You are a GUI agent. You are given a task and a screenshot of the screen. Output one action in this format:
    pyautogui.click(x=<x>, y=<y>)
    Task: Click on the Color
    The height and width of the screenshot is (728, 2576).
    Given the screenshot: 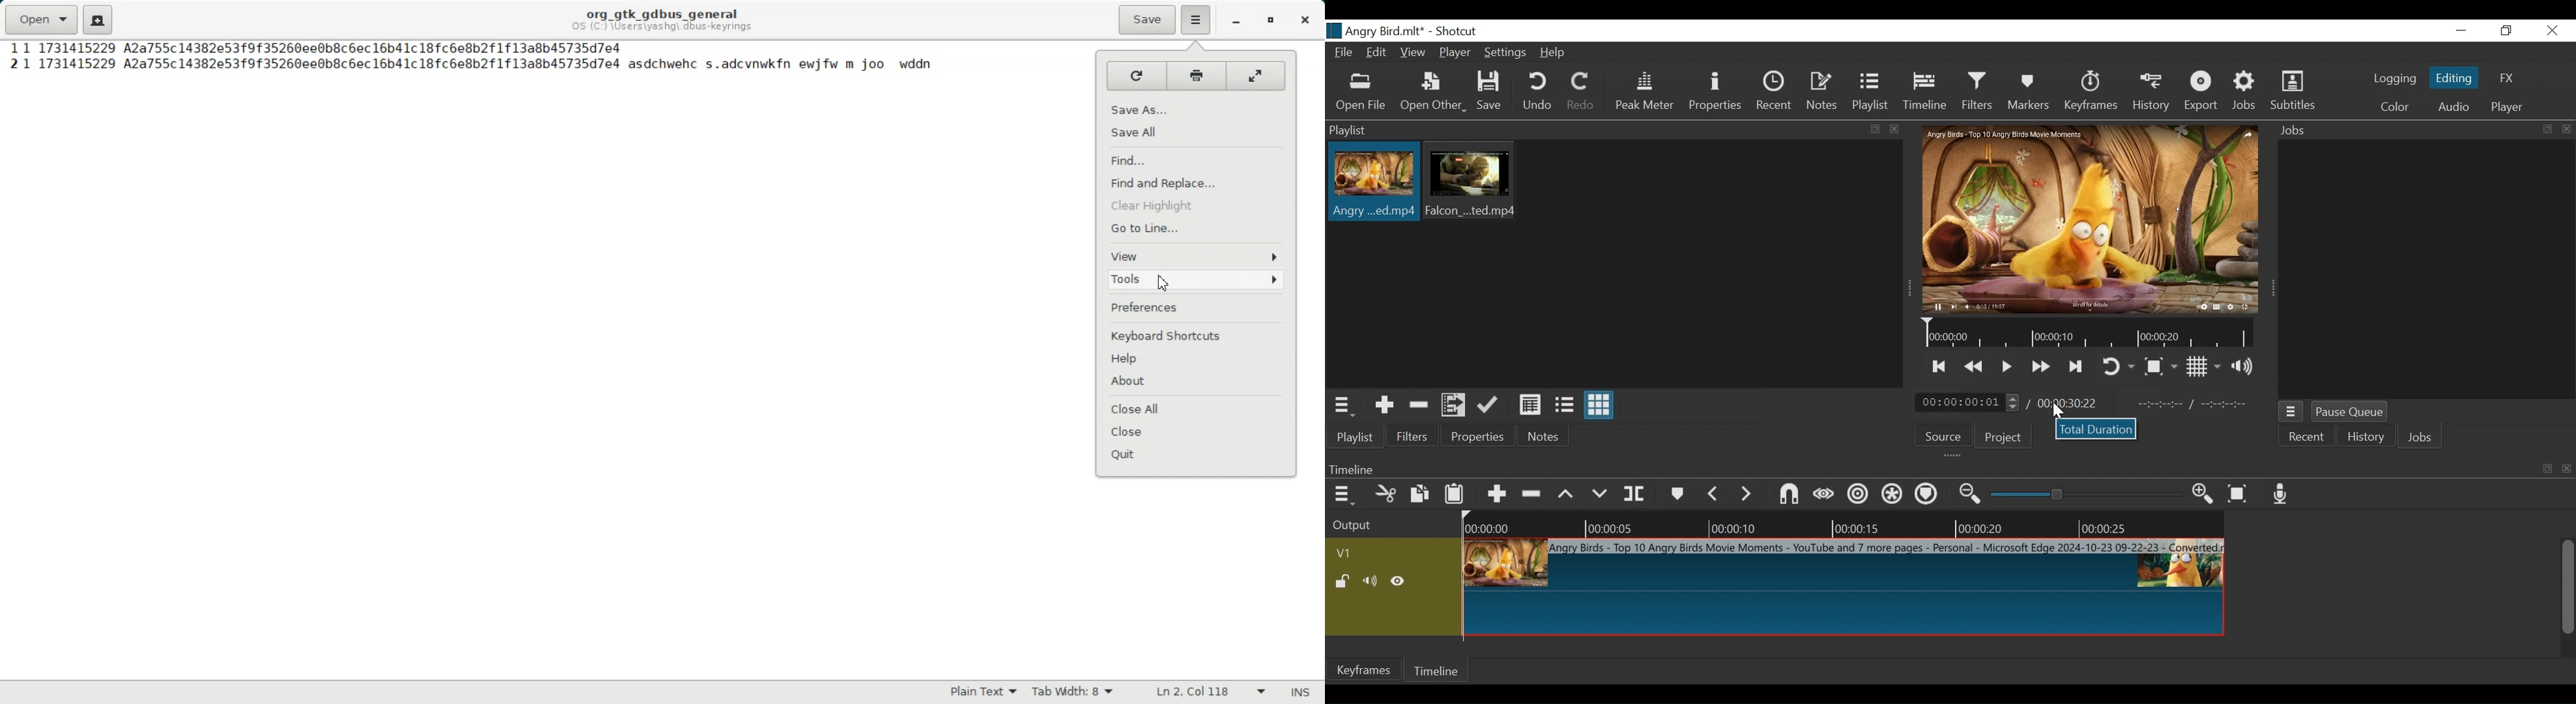 What is the action you would take?
    pyautogui.click(x=2395, y=108)
    